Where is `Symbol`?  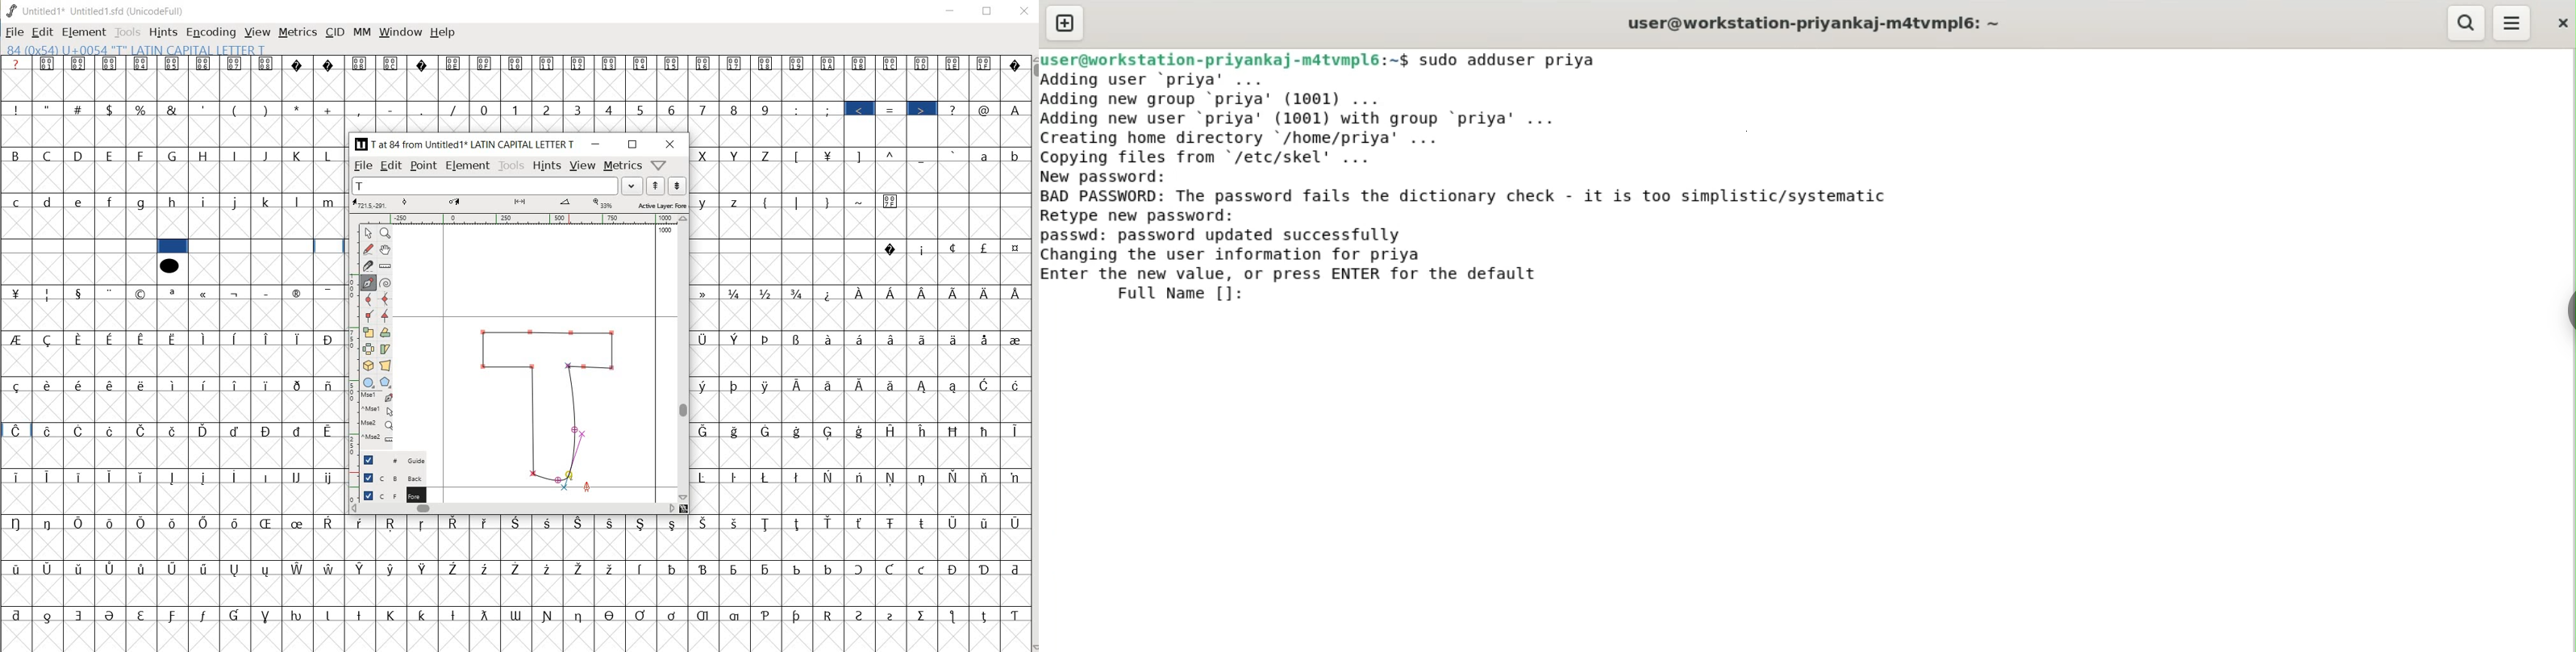 Symbol is located at coordinates (48, 568).